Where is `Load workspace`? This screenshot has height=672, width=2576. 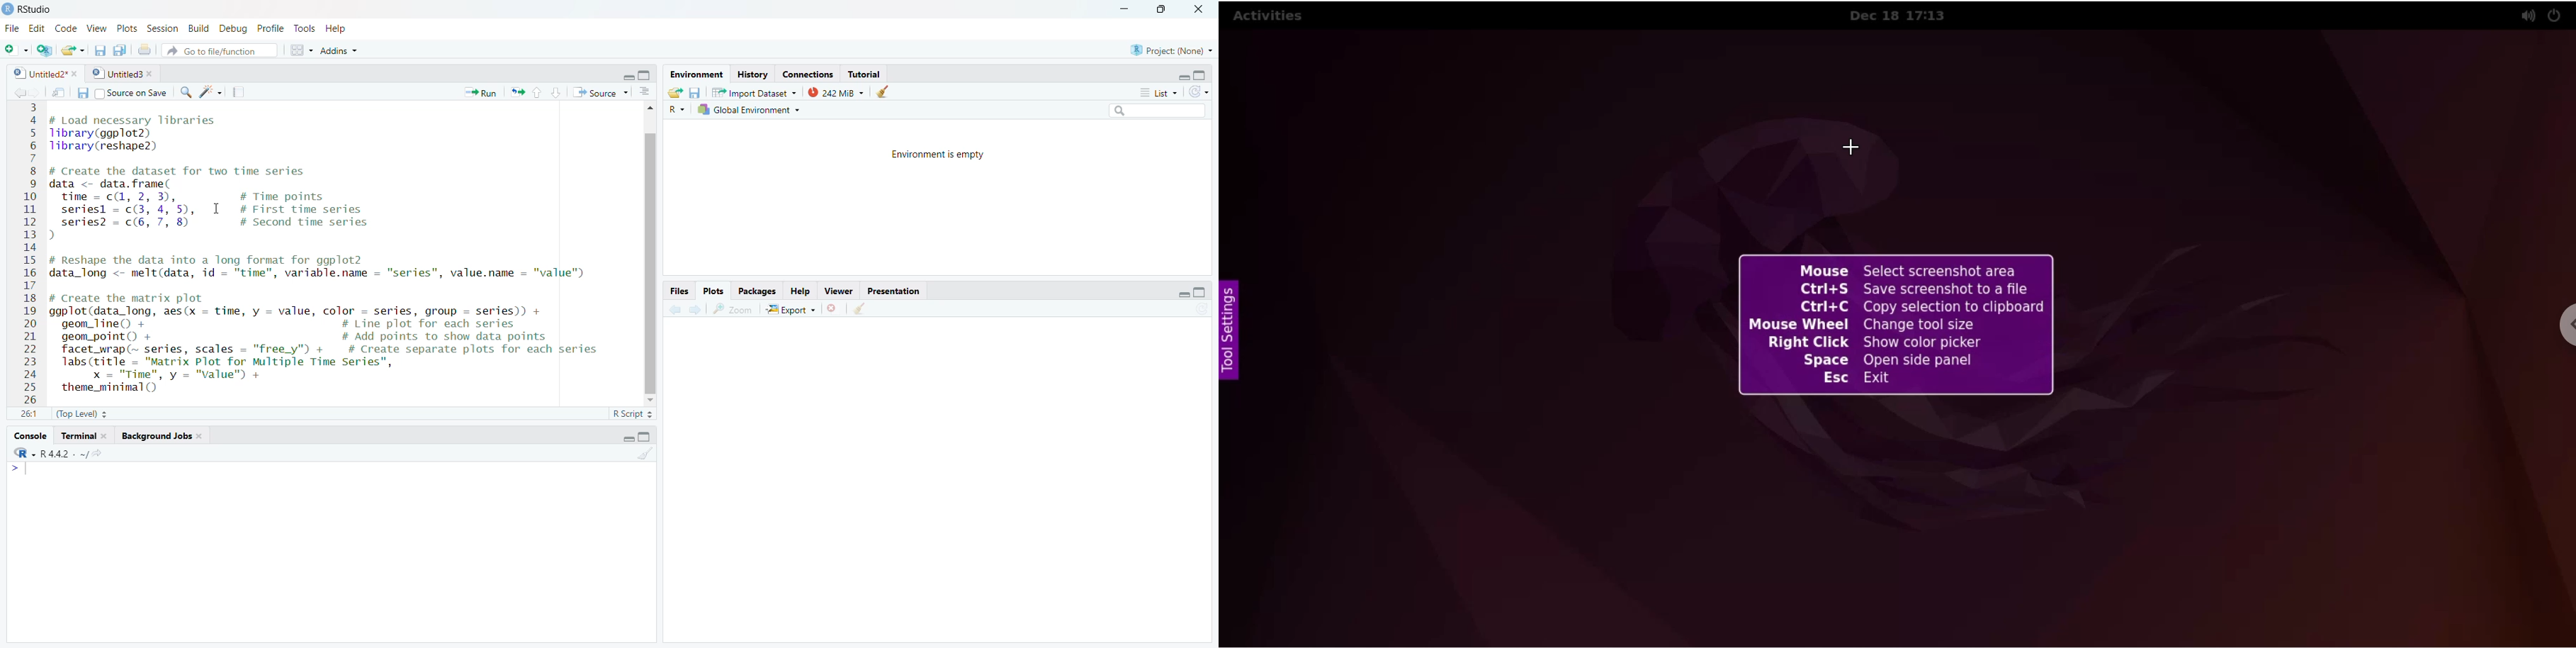 Load workspace is located at coordinates (675, 91).